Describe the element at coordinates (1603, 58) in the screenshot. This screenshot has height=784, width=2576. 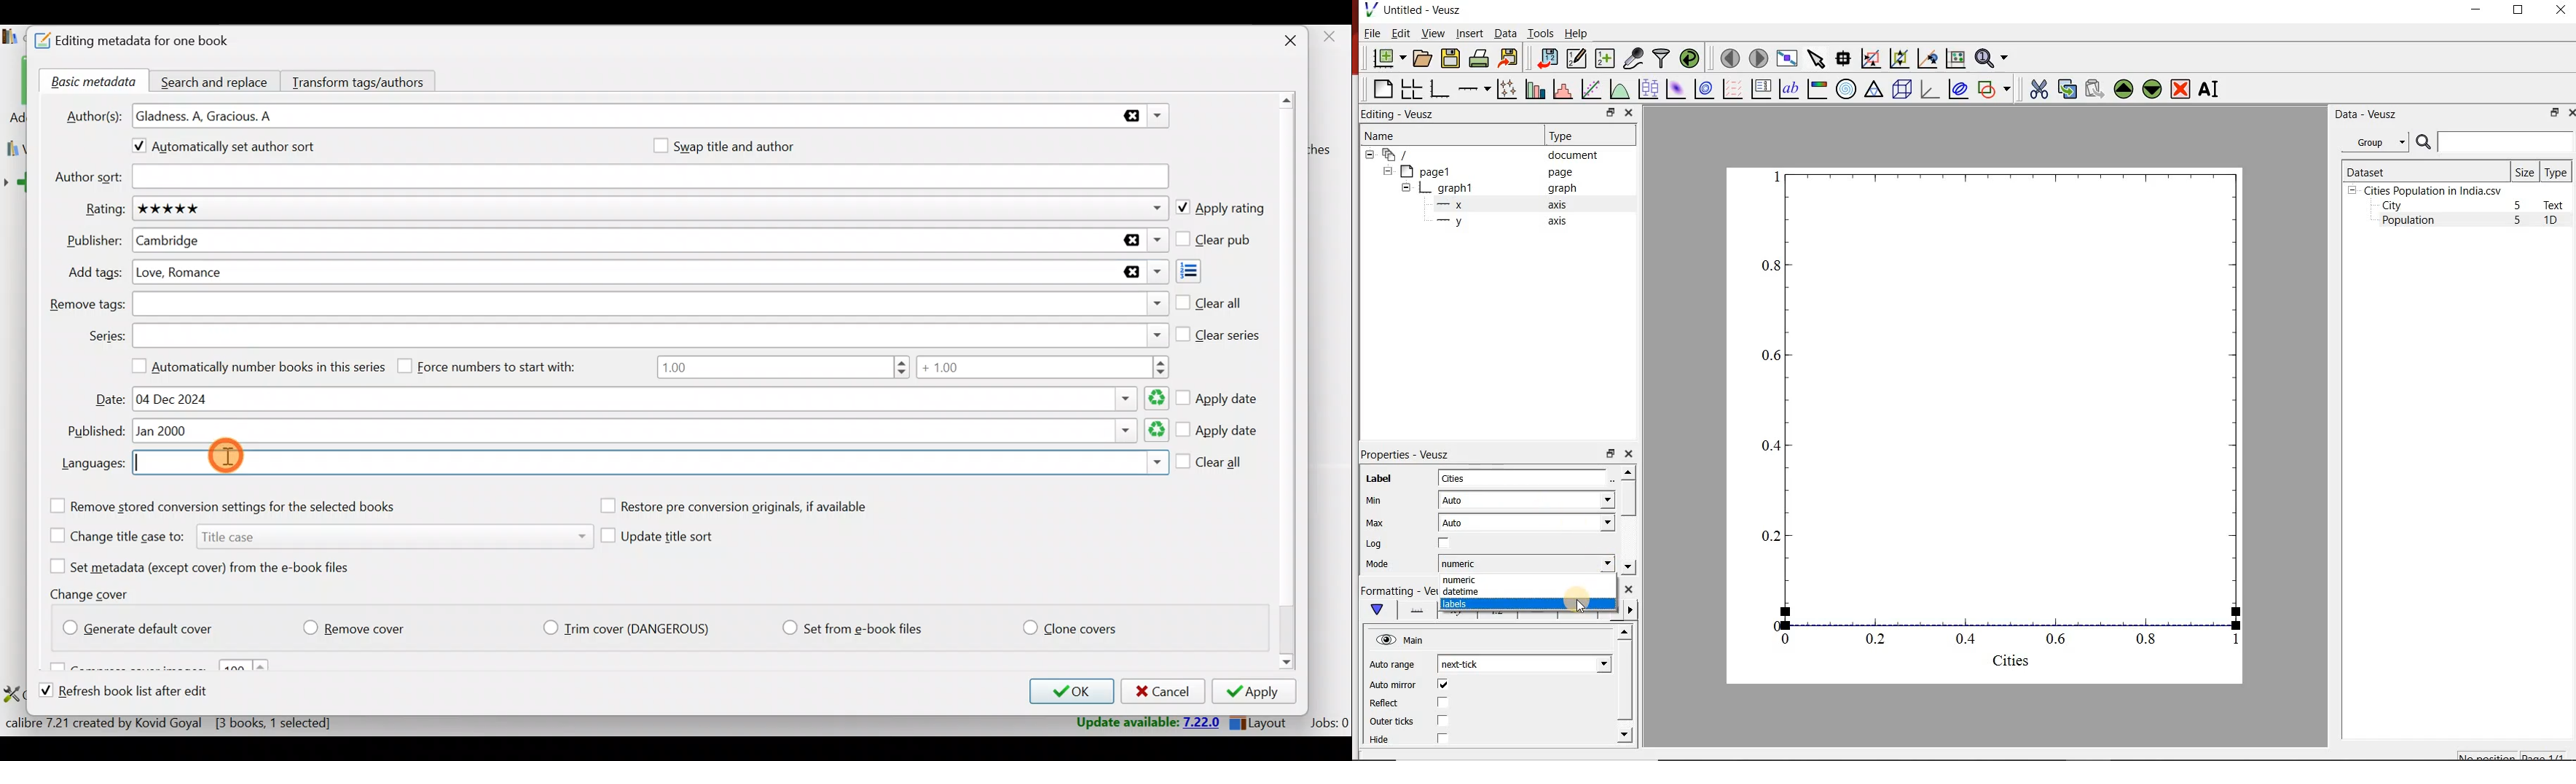
I see `create new datasets using available options` at that location.